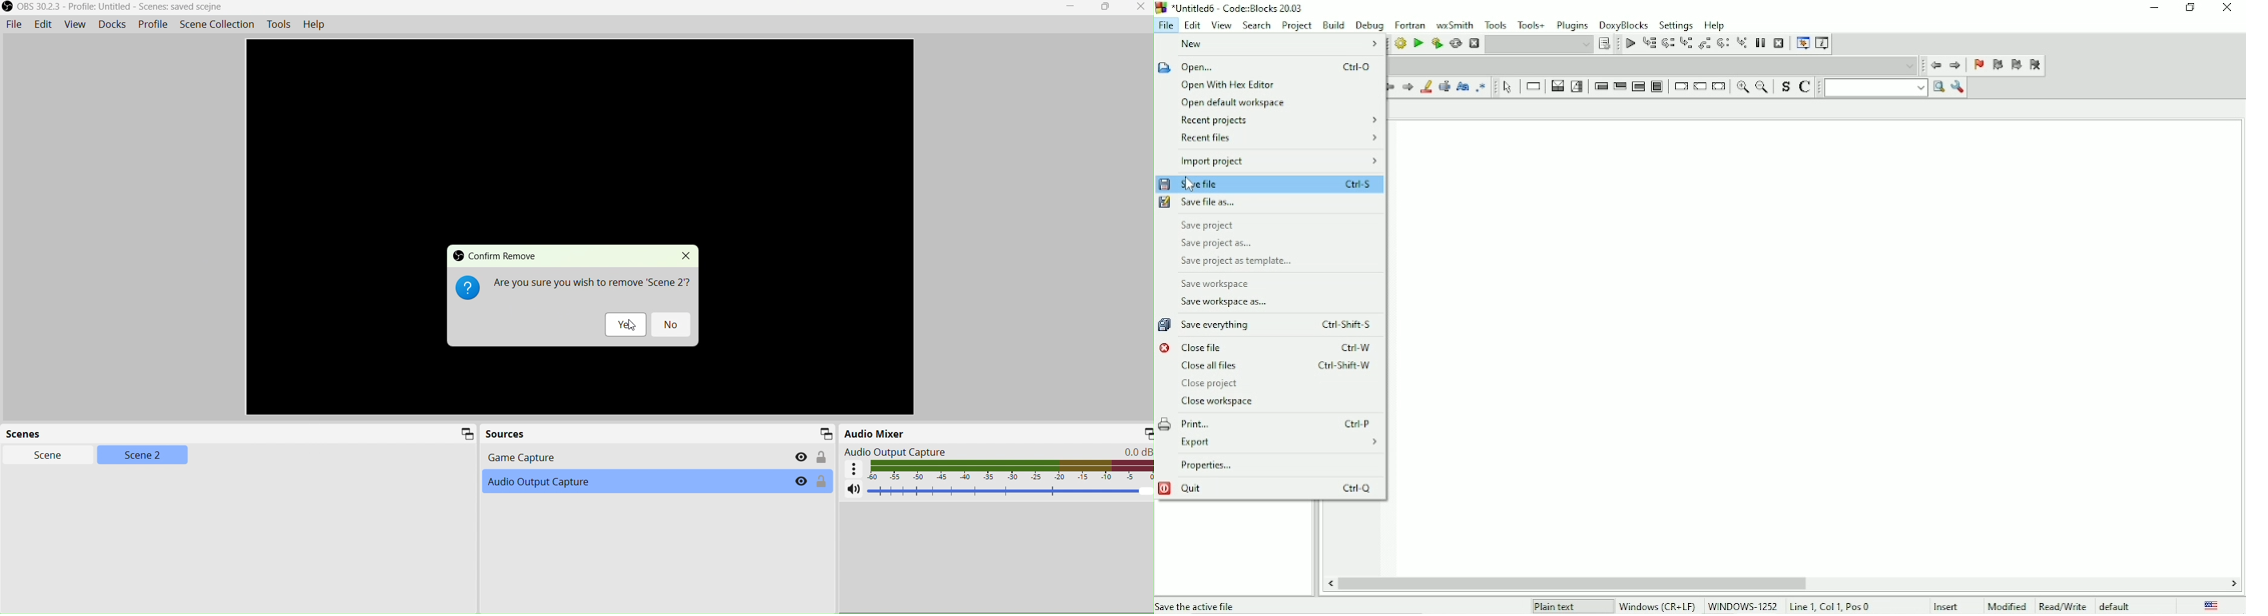 This screenshot has height=616, width=2268. Describe the element at coordinates (1237, 103) in the screenshot. I see `Open default workspace` at that location.